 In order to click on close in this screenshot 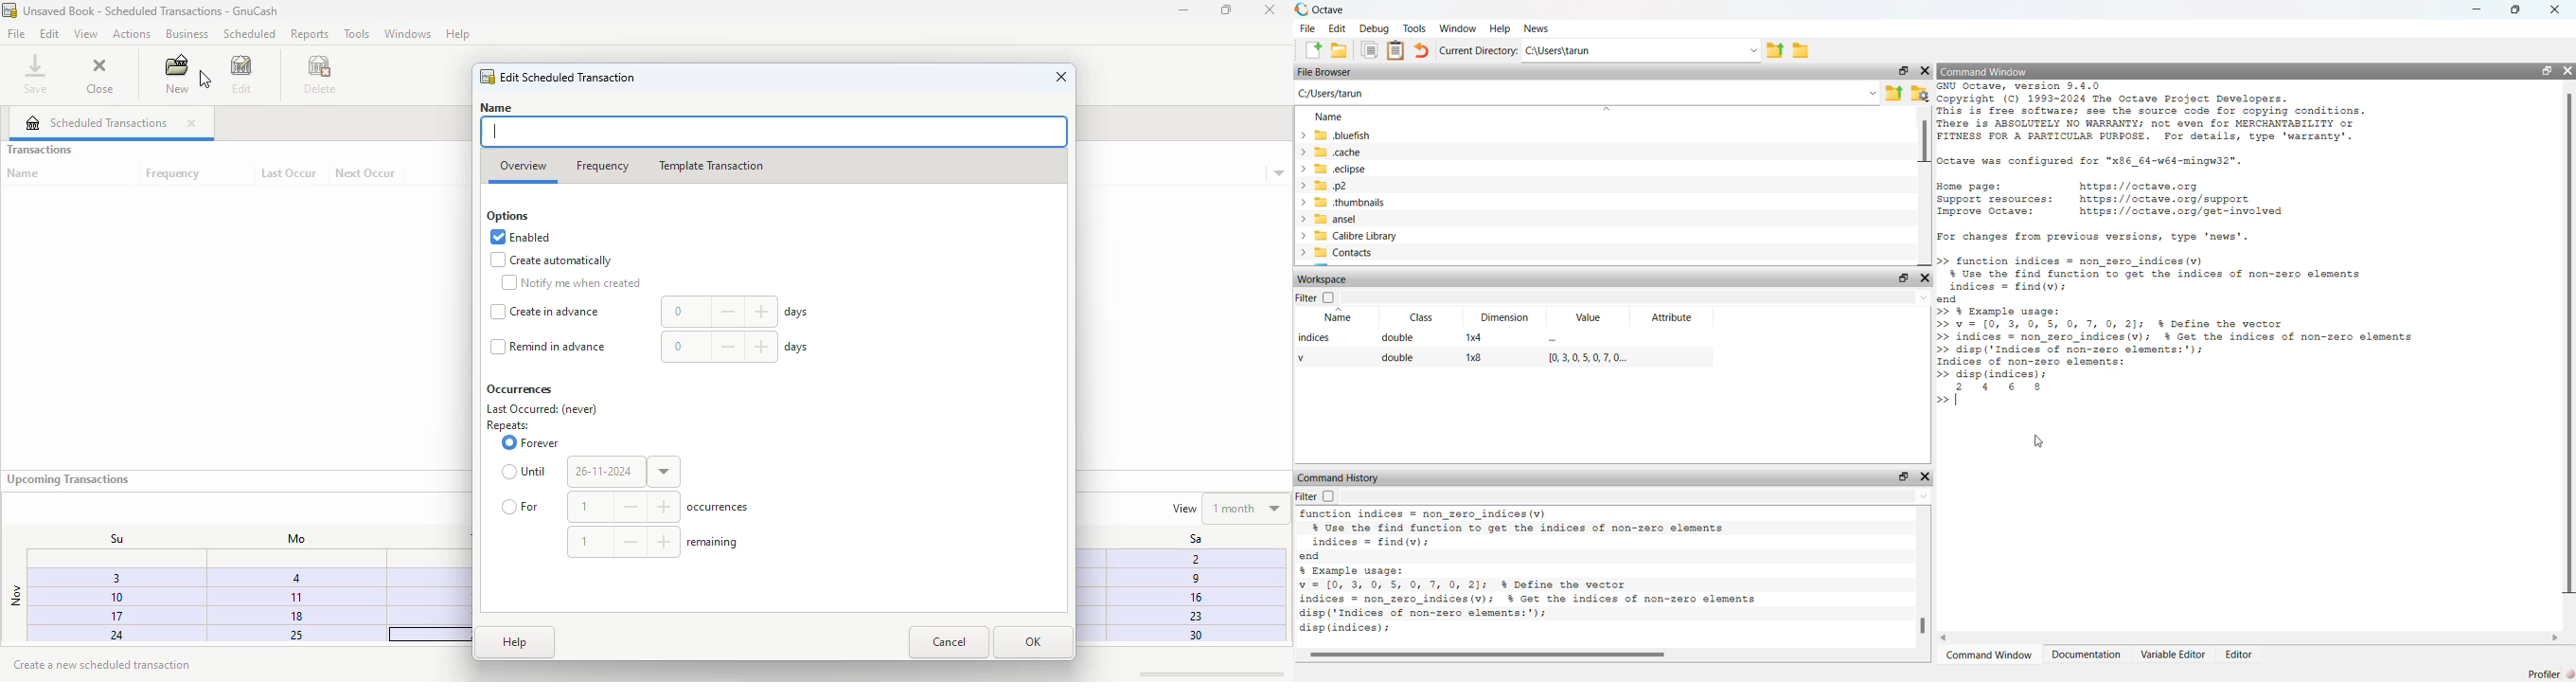, I will do `click(191, 123)`.